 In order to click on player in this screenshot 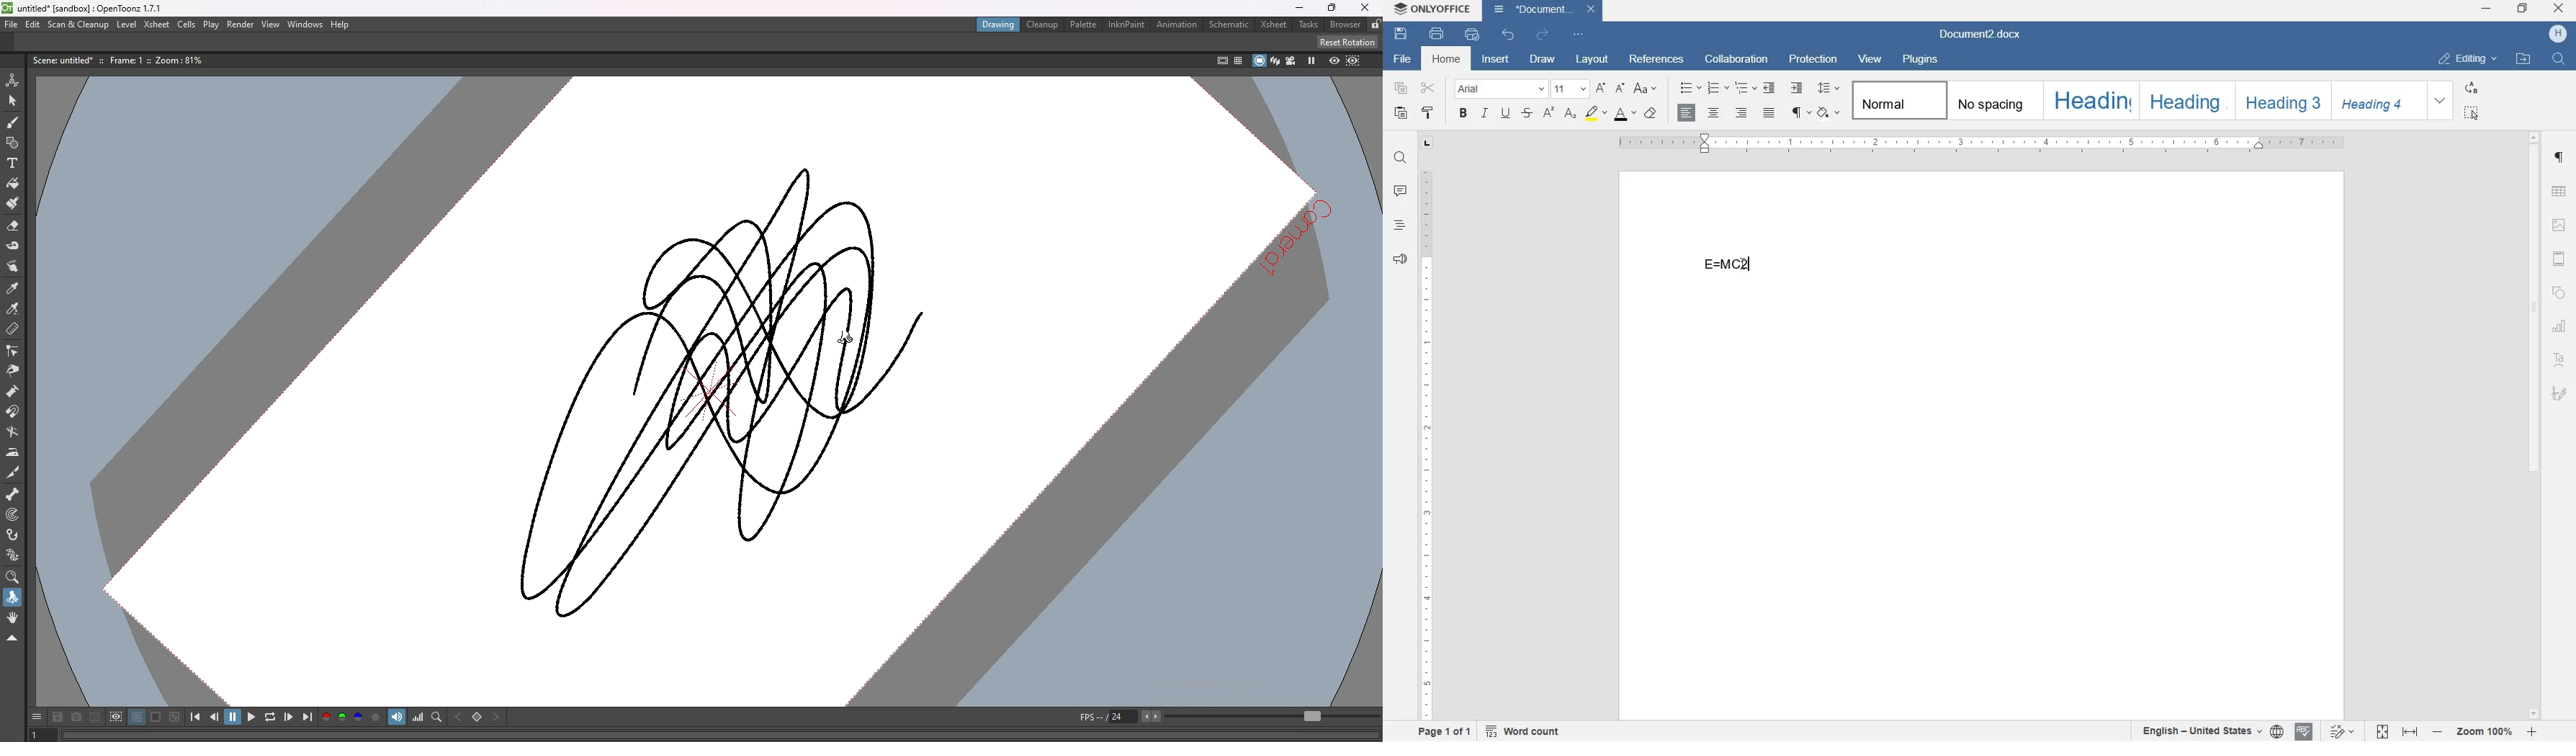, I will do `click(716, 735)`.